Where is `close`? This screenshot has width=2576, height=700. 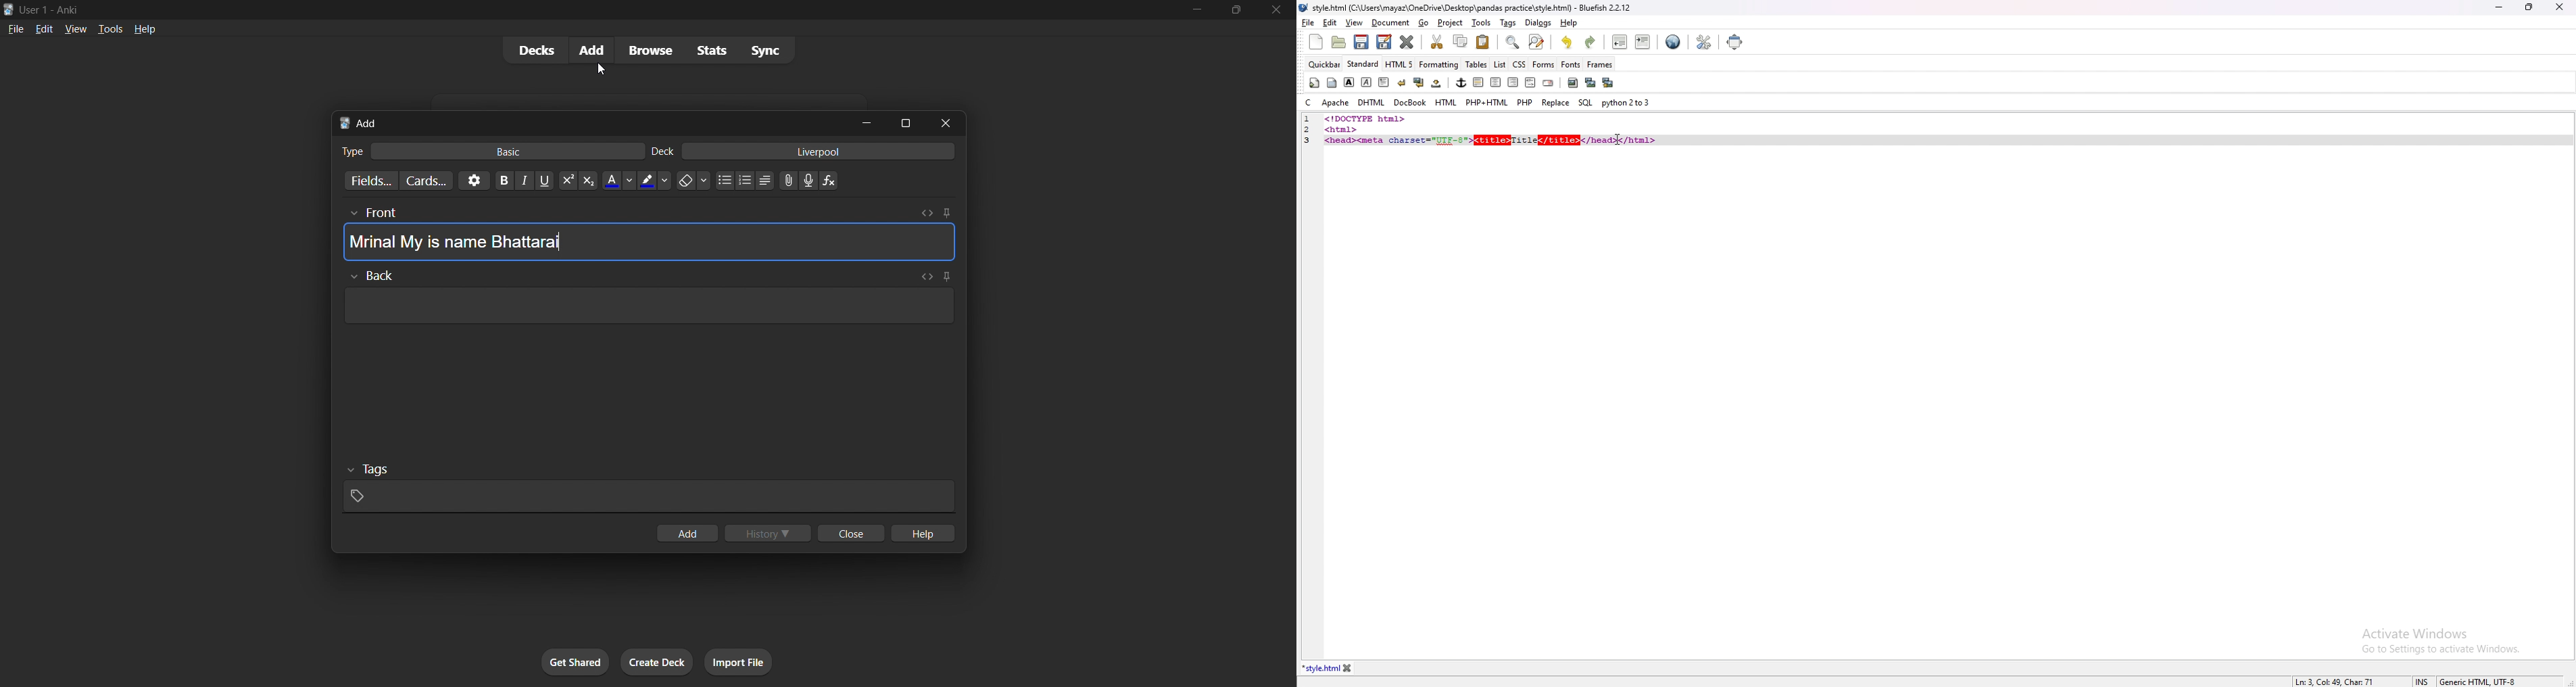
close is located at coordinates (851, 532).